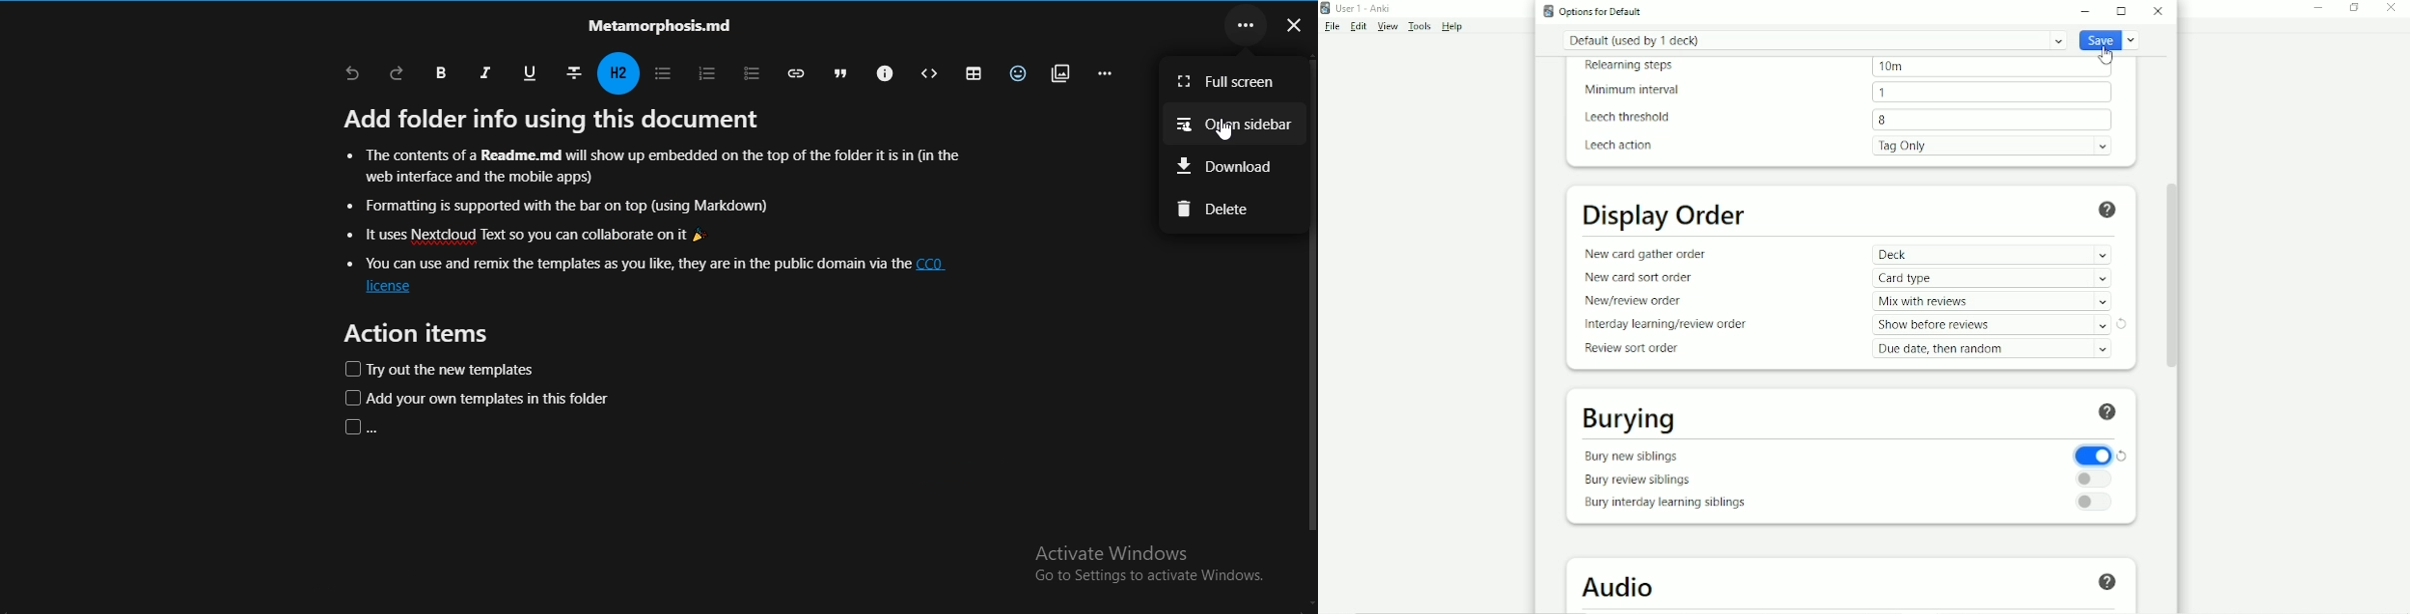  I want to click on Vertical scrollbar, so click(2178, 267).